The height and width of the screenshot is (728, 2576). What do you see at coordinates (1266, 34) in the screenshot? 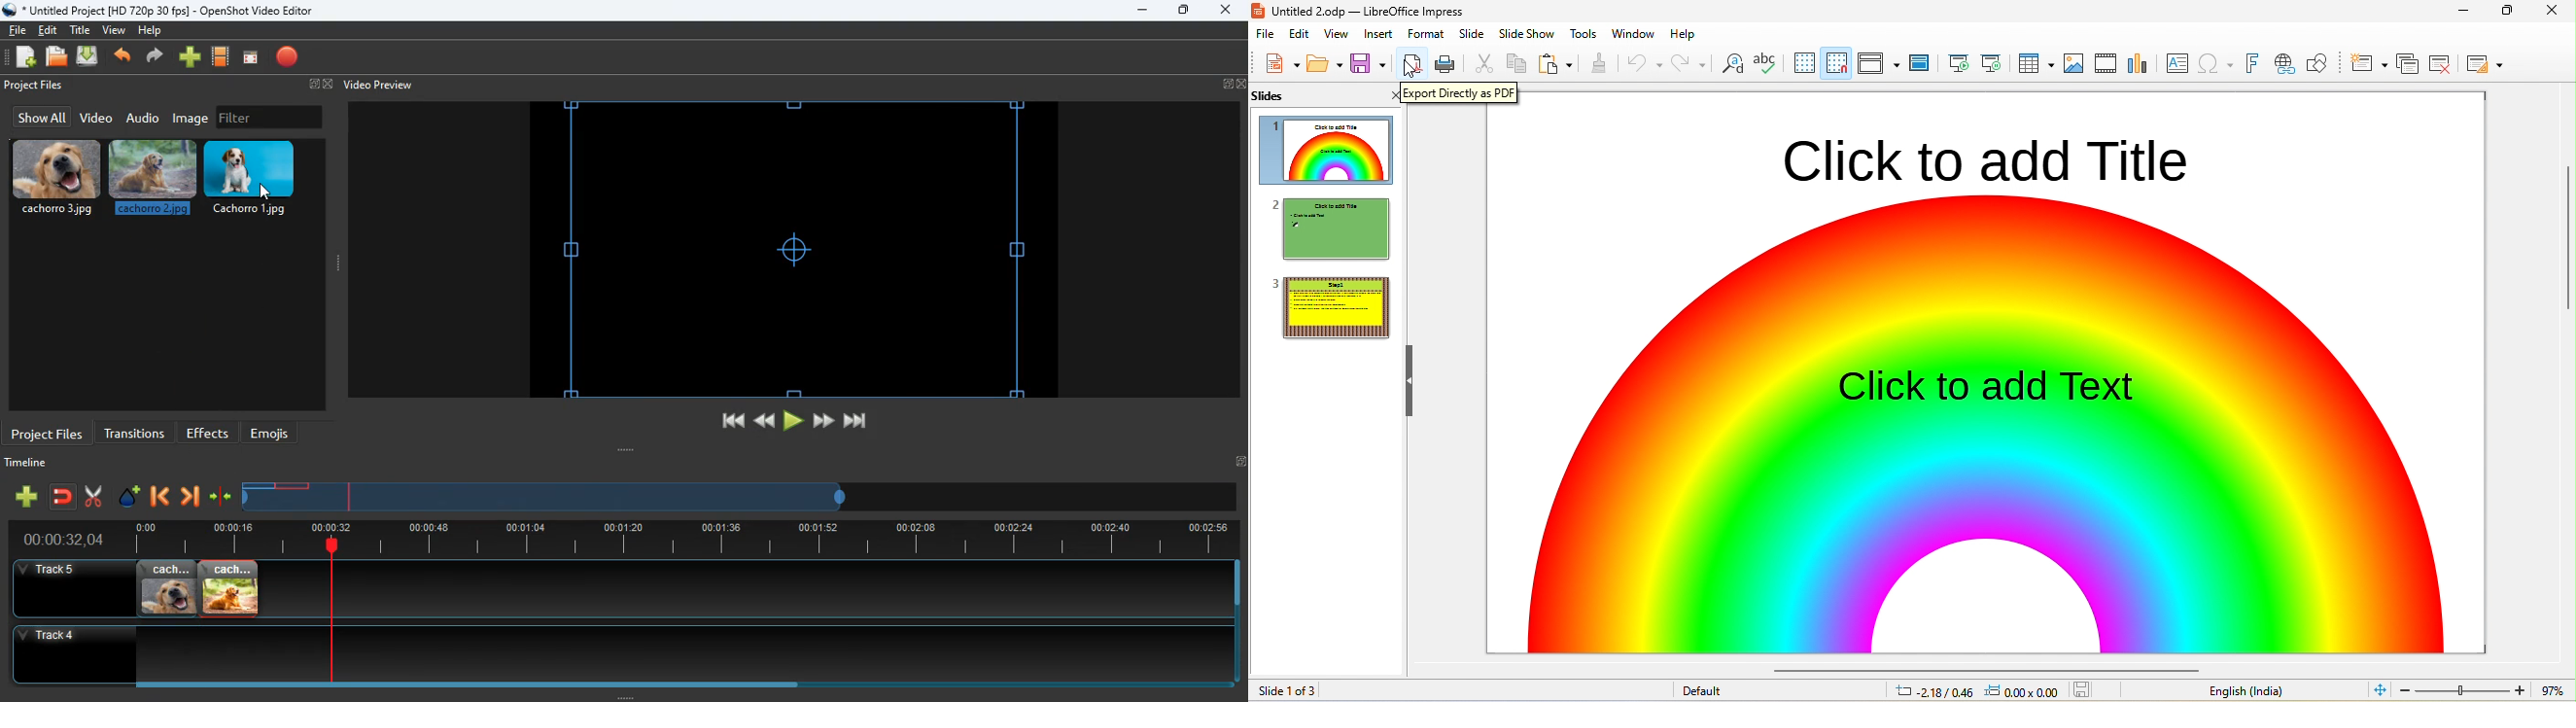
I see `fie` at bounding box center [1266, 34].